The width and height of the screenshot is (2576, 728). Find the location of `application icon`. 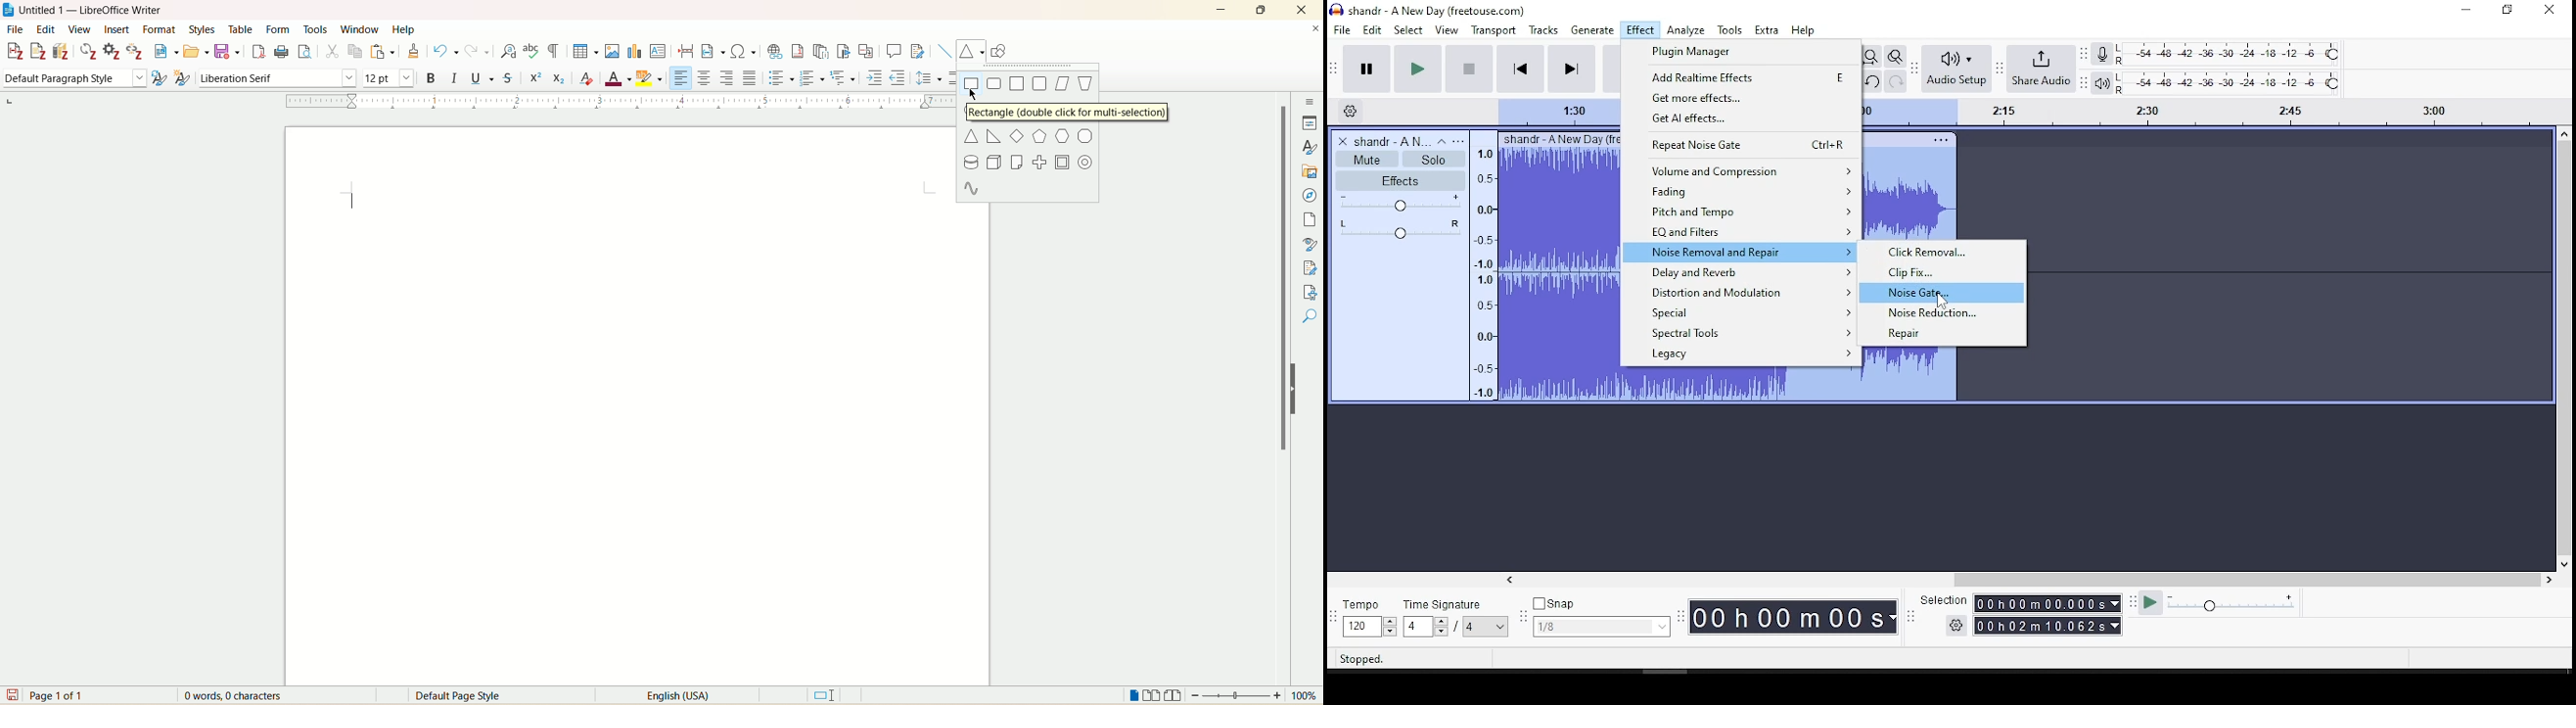

application icon is located at coordinates (9, 9).